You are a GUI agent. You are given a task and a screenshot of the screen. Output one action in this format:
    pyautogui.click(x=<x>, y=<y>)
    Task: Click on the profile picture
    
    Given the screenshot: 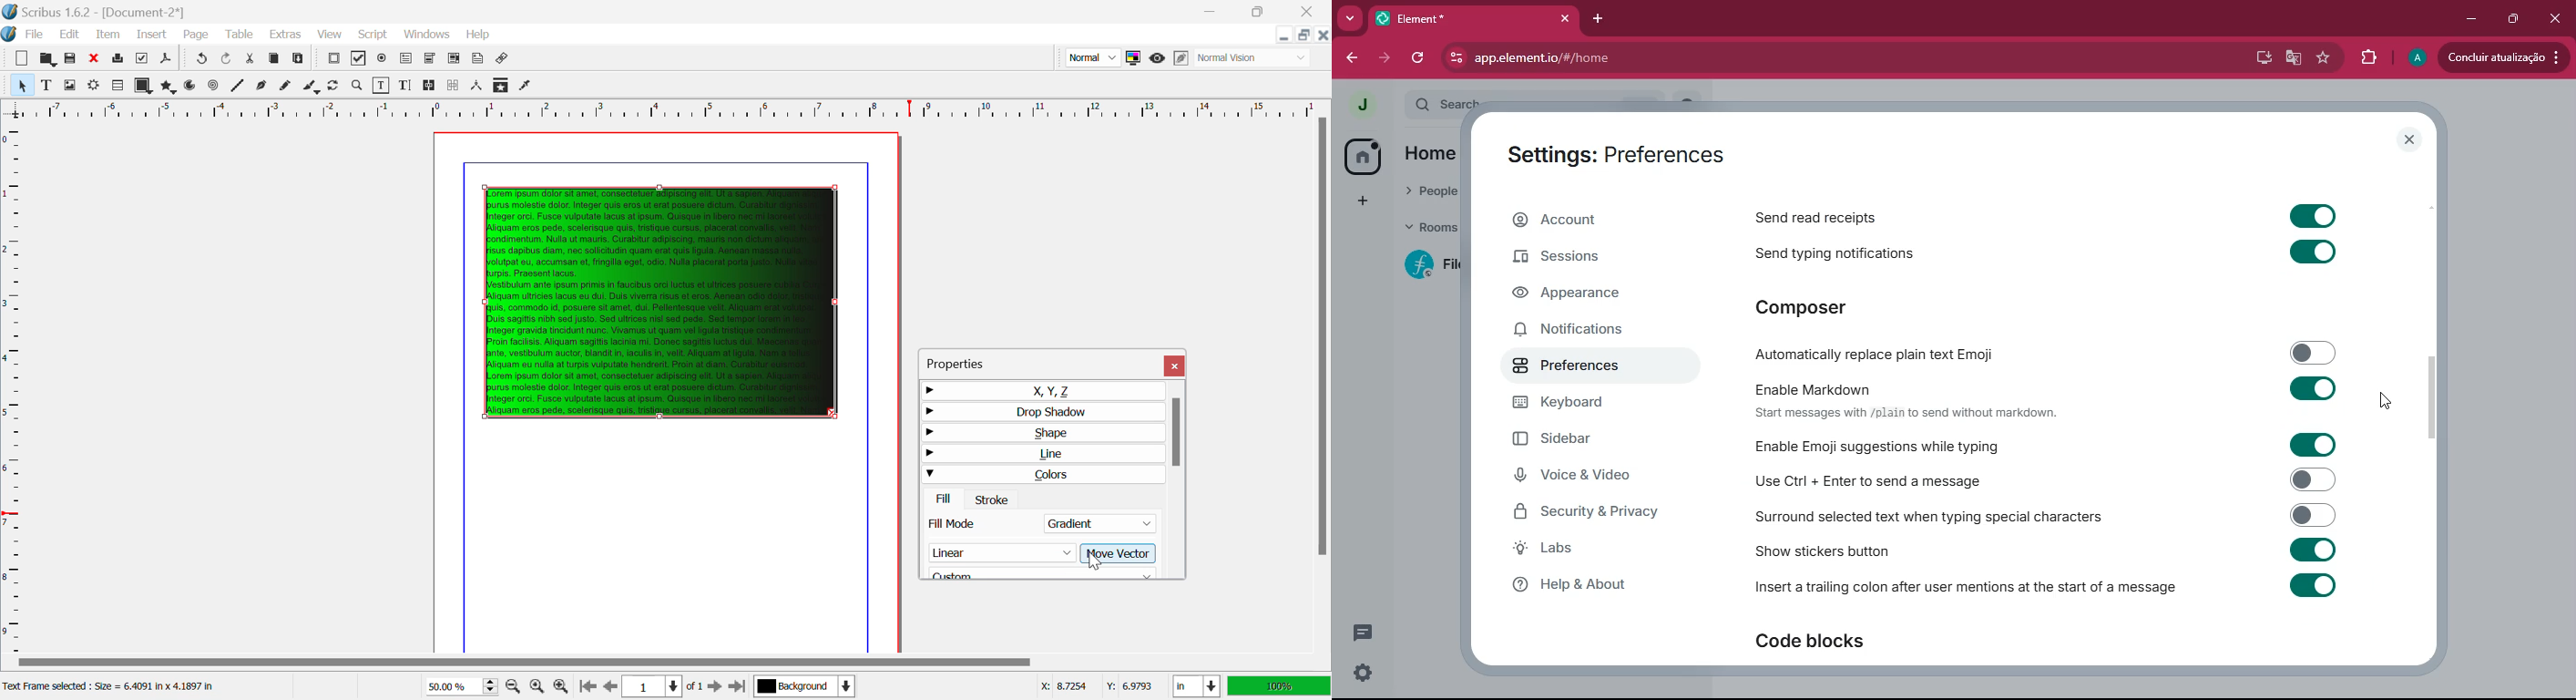 What is the action you would take?
    pyautogui.click(x=1362, y=105)
    